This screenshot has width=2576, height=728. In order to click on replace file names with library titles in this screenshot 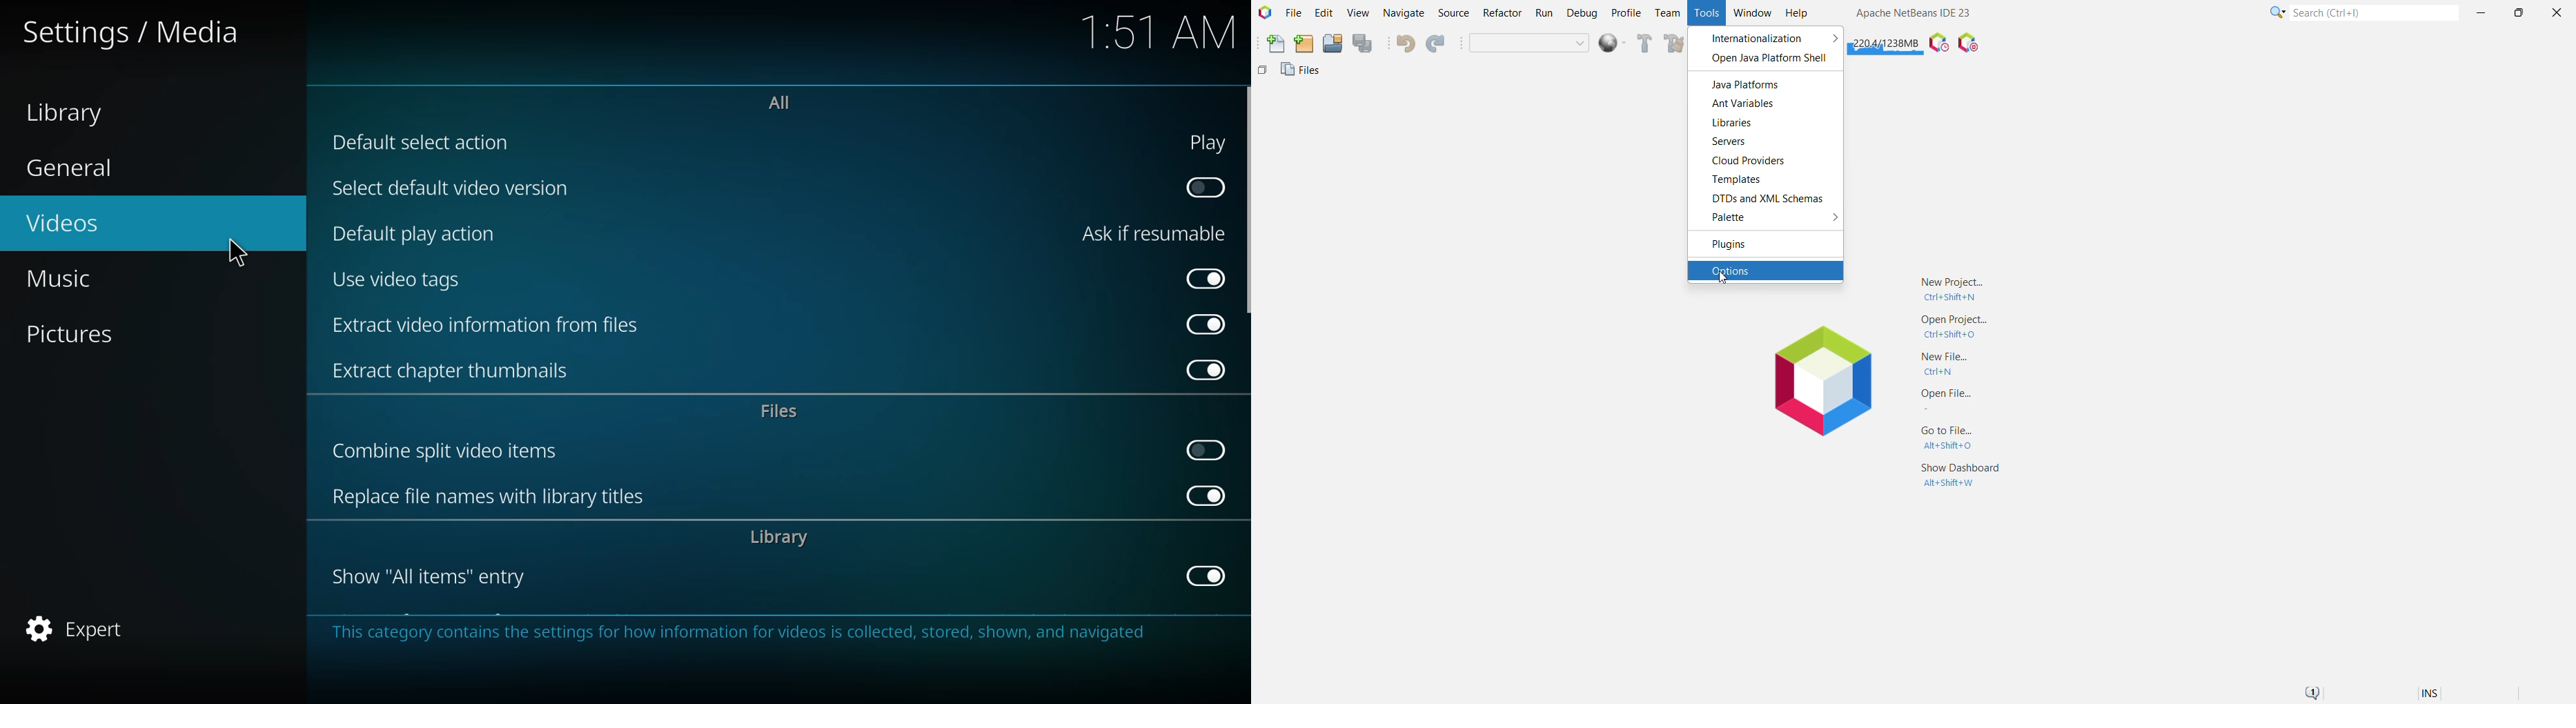, I will do `click(489, 496)`.